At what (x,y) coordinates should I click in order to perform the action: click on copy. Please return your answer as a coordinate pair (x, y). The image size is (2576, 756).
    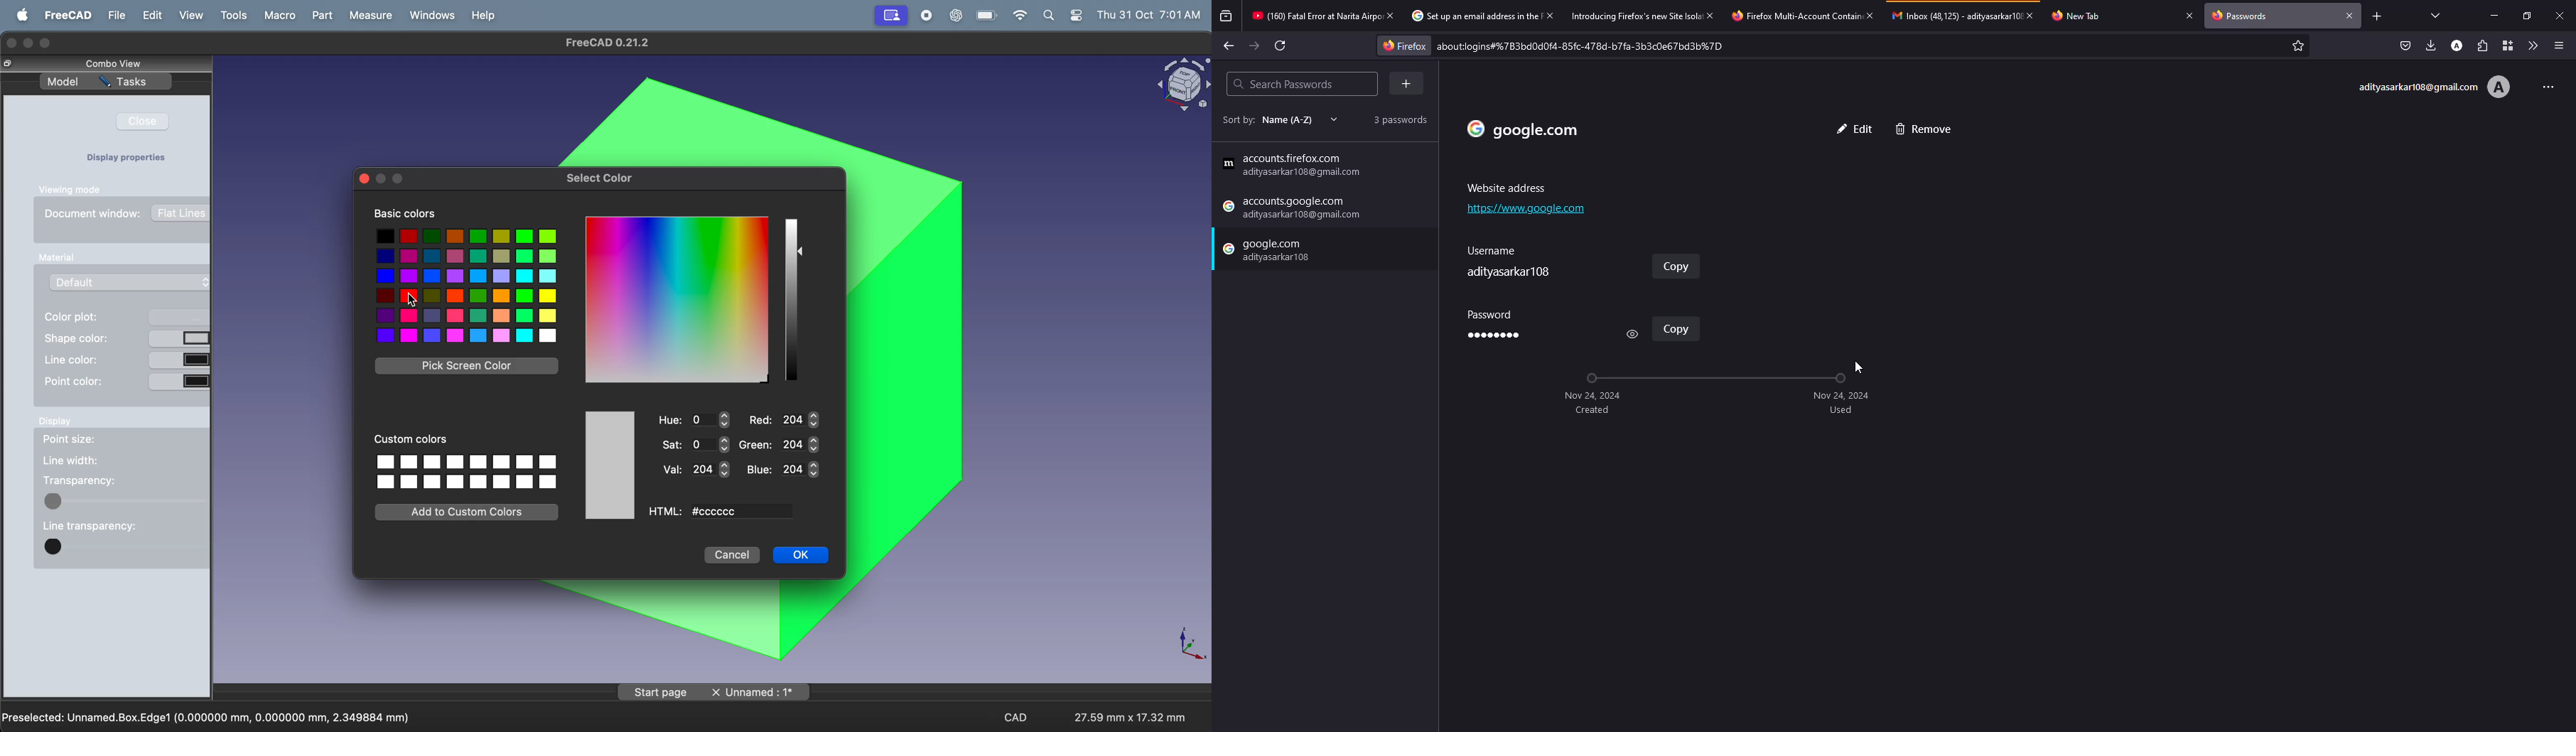
    Looking at the image, I should click on (1675, 330).